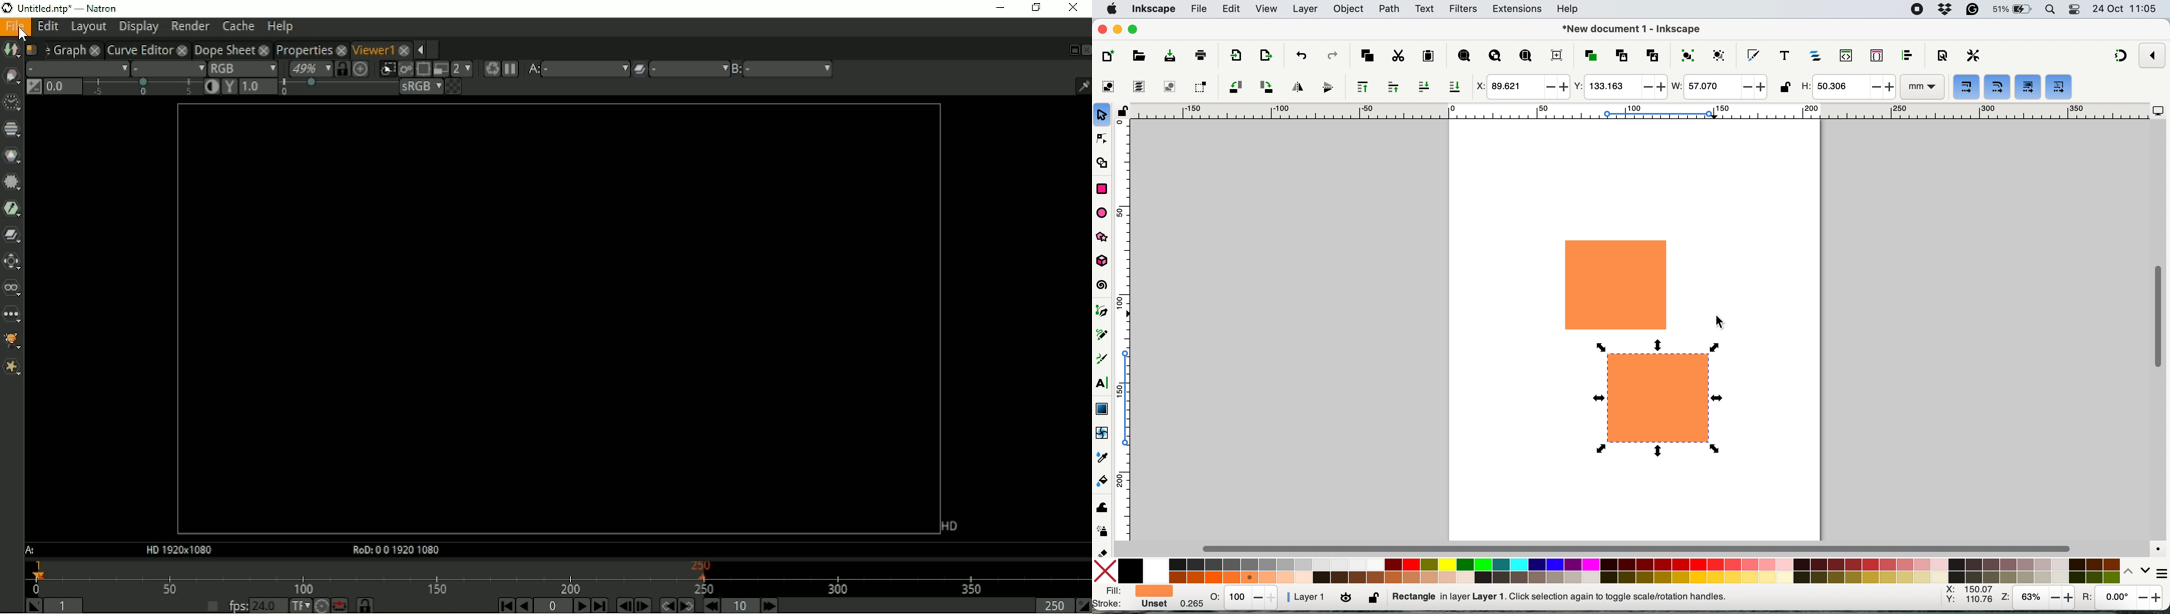 This screenshot has height=616, width=2184. Describe the element at coordinates (1974, 10) in the screenshot. I see `grammarly` at that location.